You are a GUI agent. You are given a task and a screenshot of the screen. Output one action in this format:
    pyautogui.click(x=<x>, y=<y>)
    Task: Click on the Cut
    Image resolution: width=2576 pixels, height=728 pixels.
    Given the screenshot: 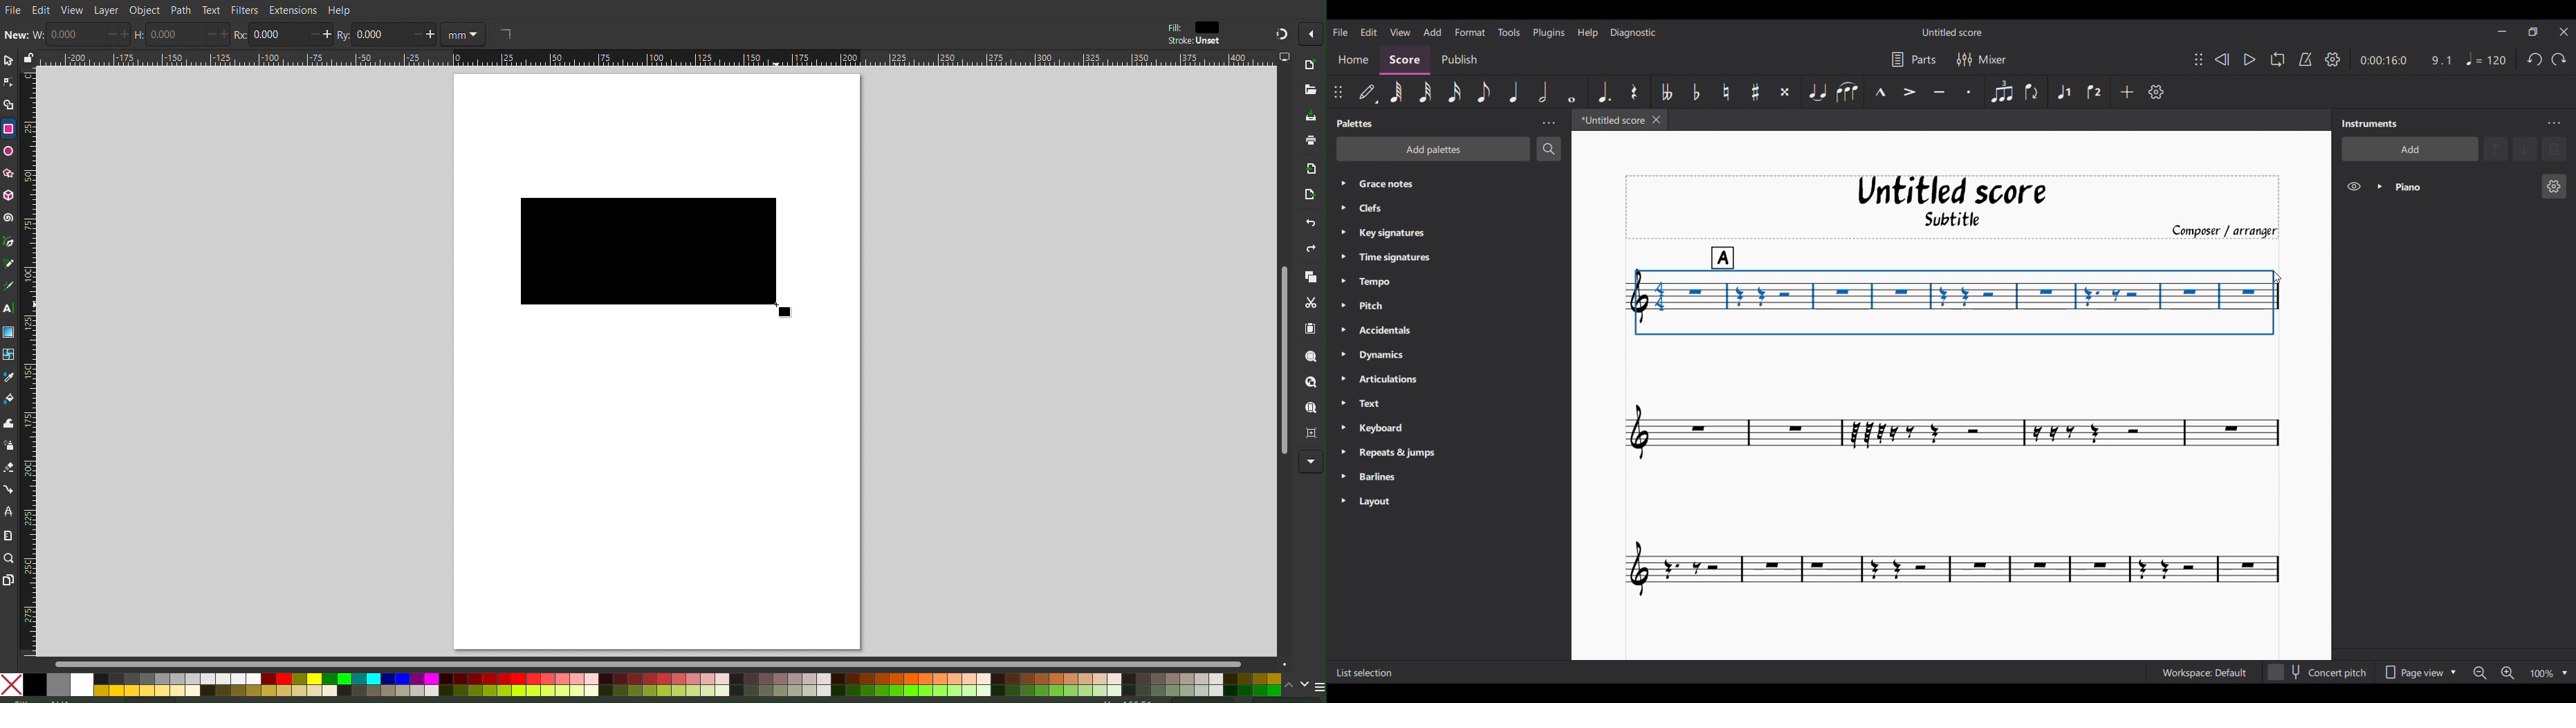 What is the action you would take?
    pyautogui.click(x=1313, y=304)
    